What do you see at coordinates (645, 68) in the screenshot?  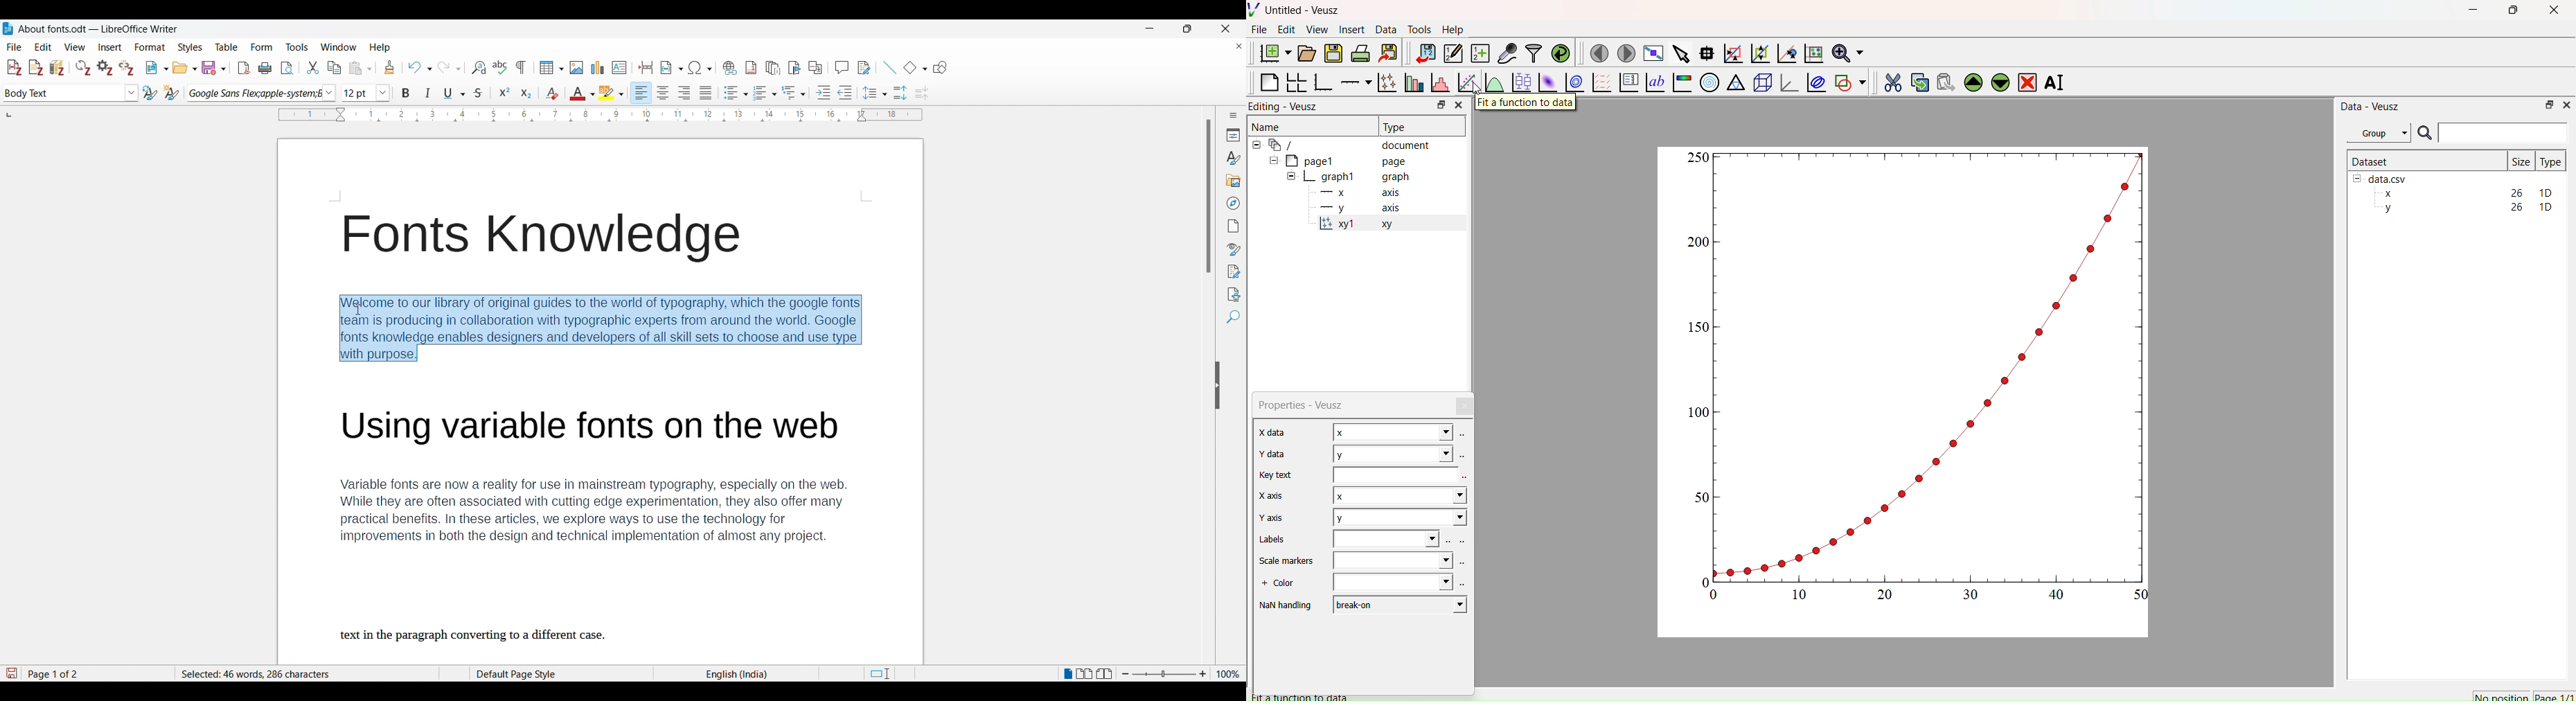 I see `Insert page break` at bounding box center [645, 68].